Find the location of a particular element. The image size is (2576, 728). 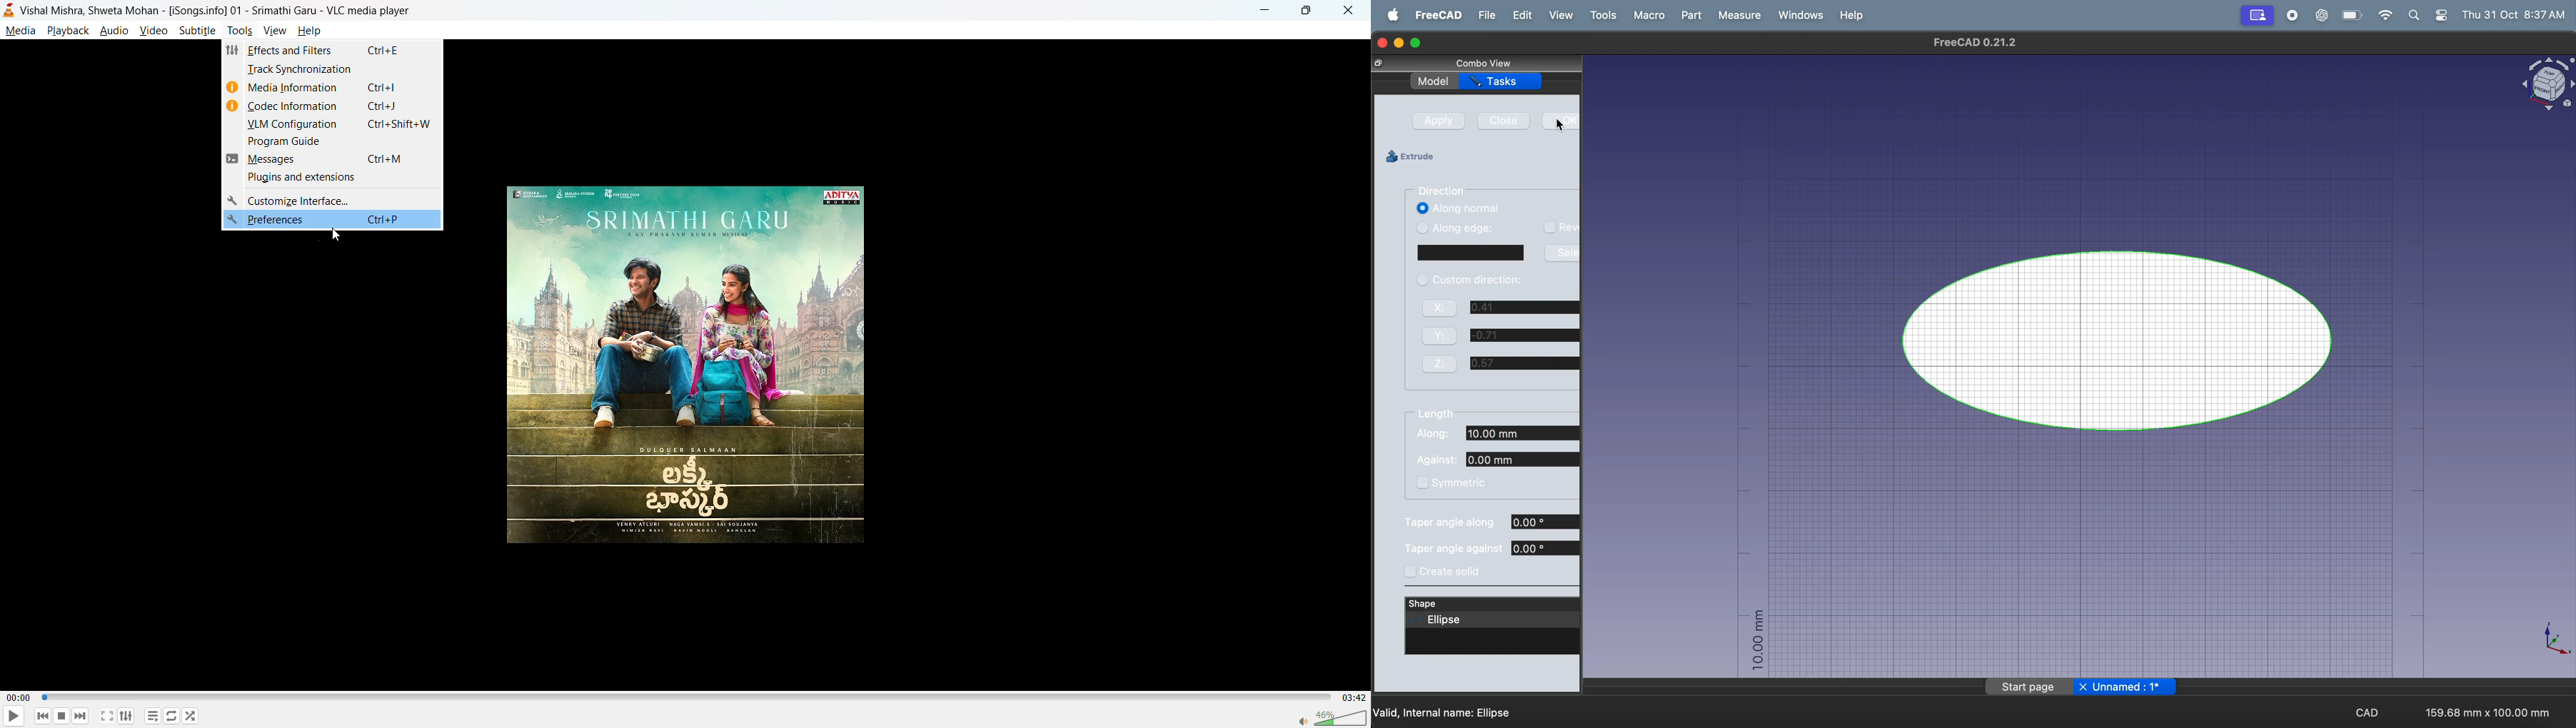

video is located at coordinates (155, 30).